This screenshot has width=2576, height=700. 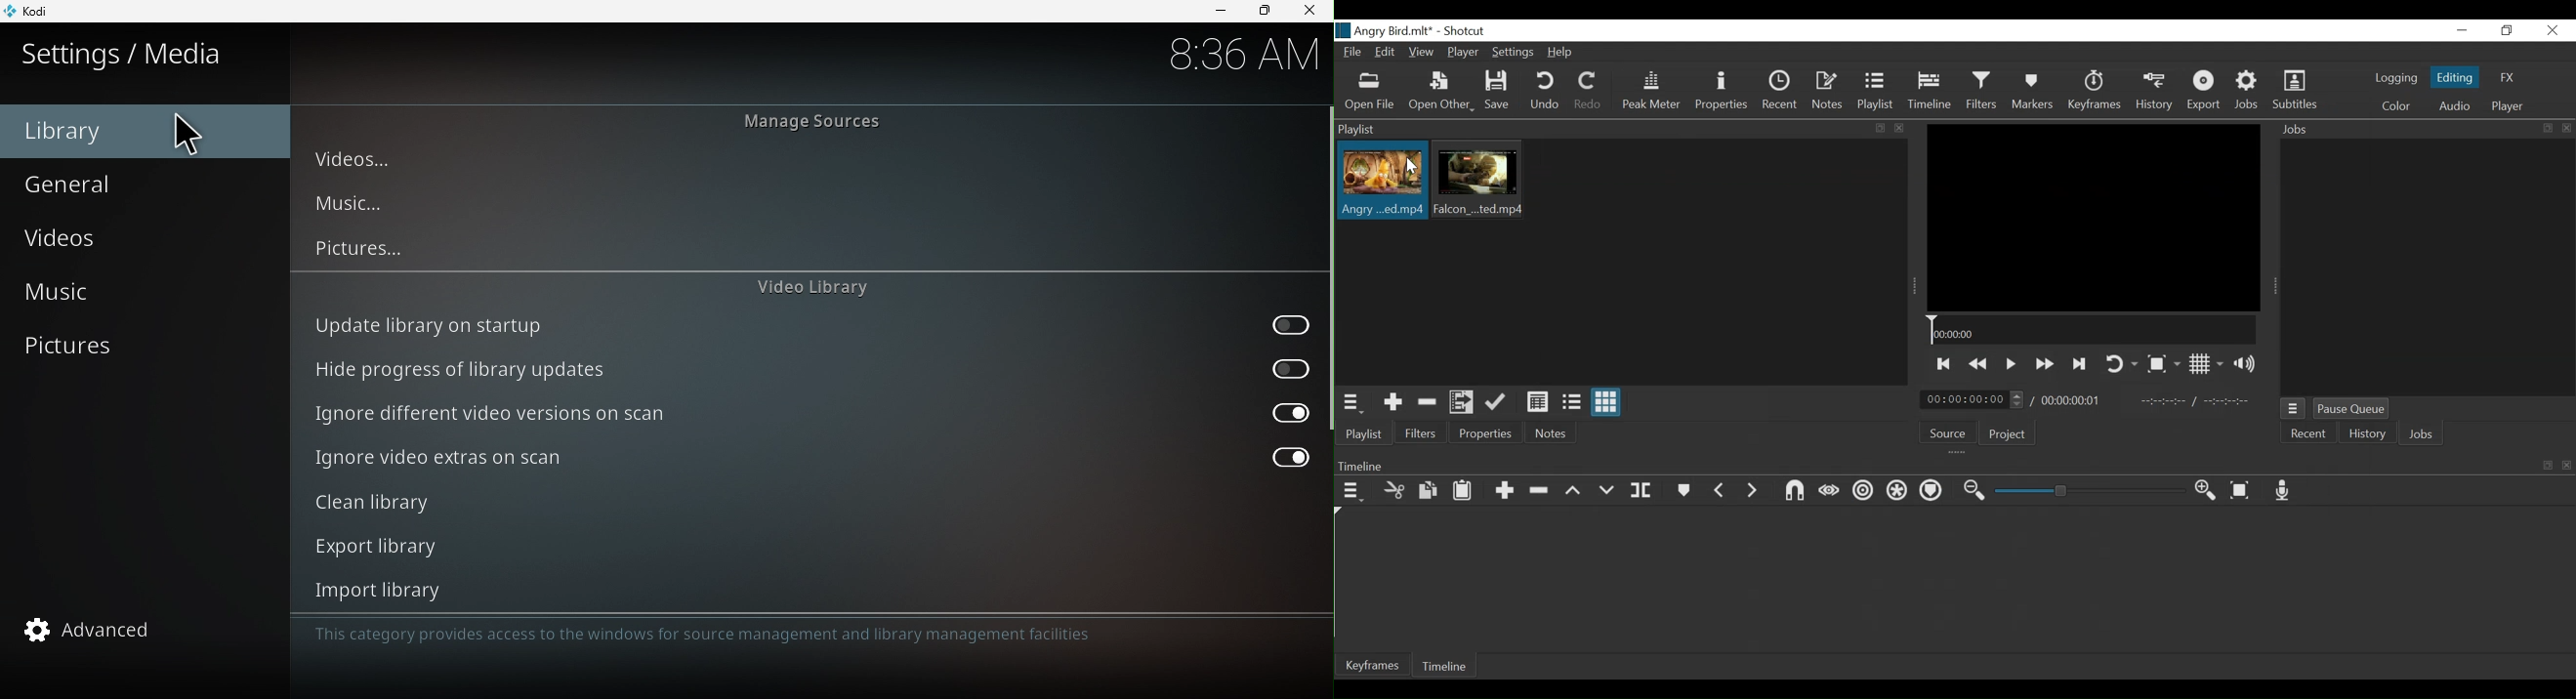 What do you see at coordinates (2508, 105) in the screenshot?
I see `Player` at bounding box center [2508, 105].